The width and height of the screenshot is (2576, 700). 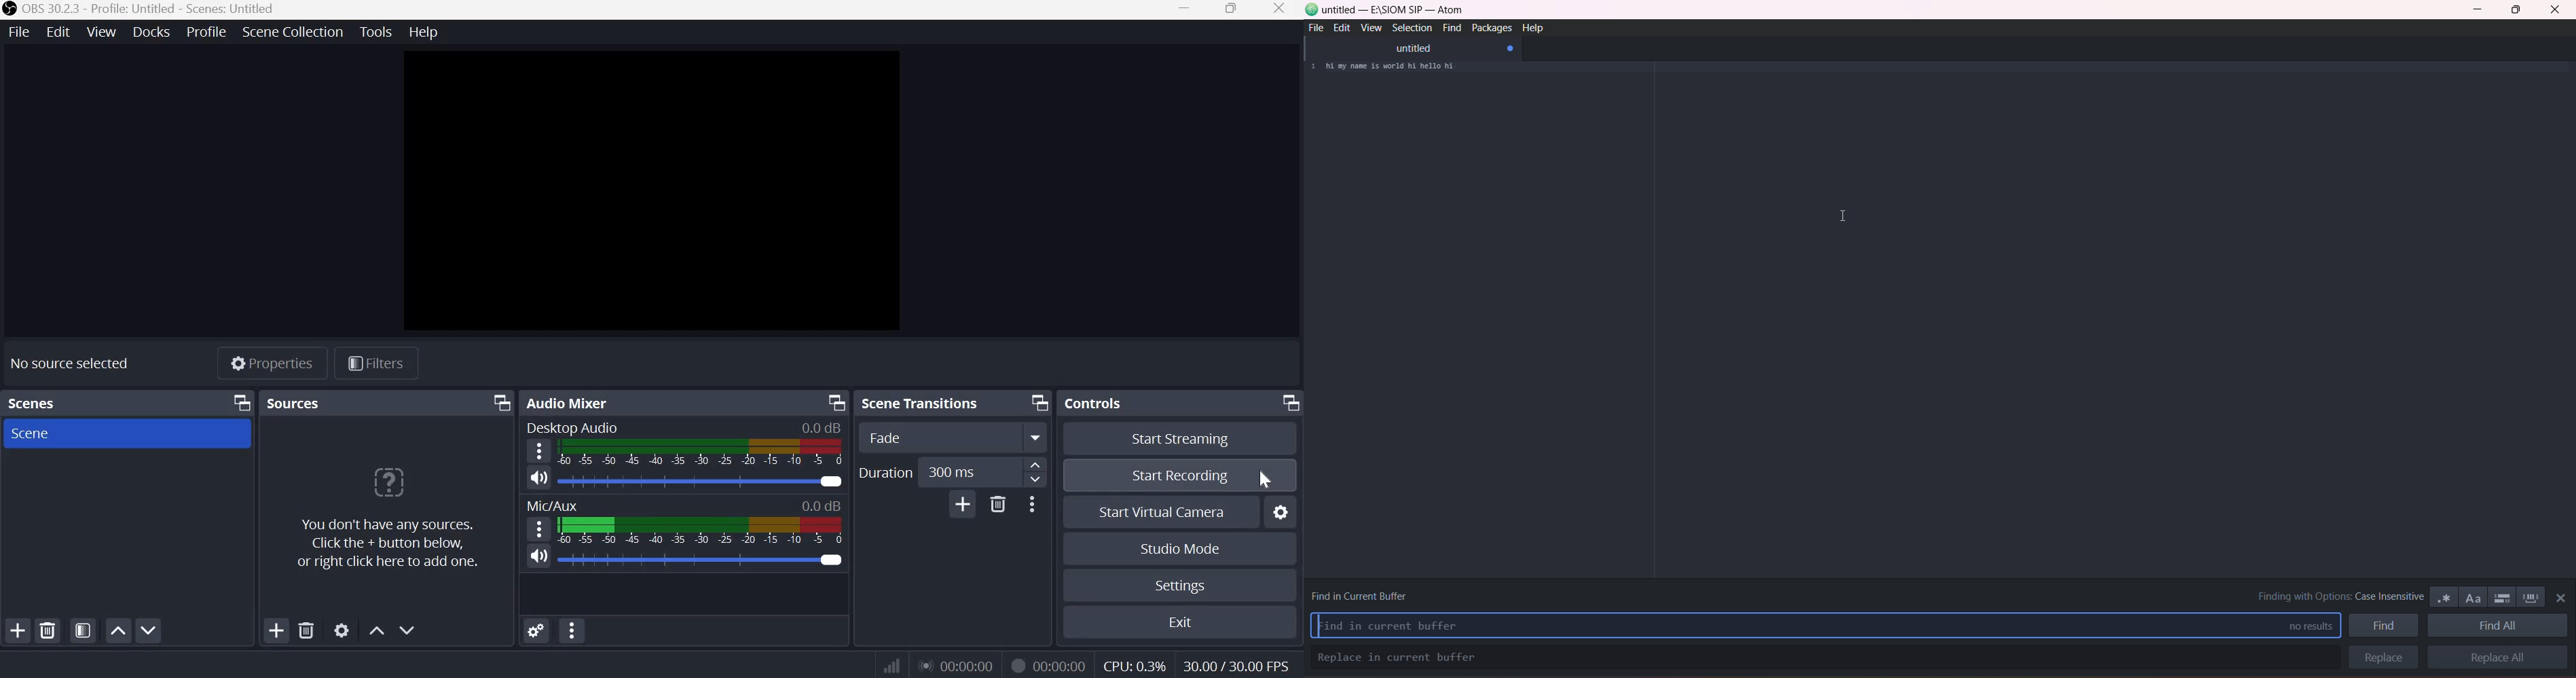 I want to click on Hamburger menu, so click(x=539, y=451).